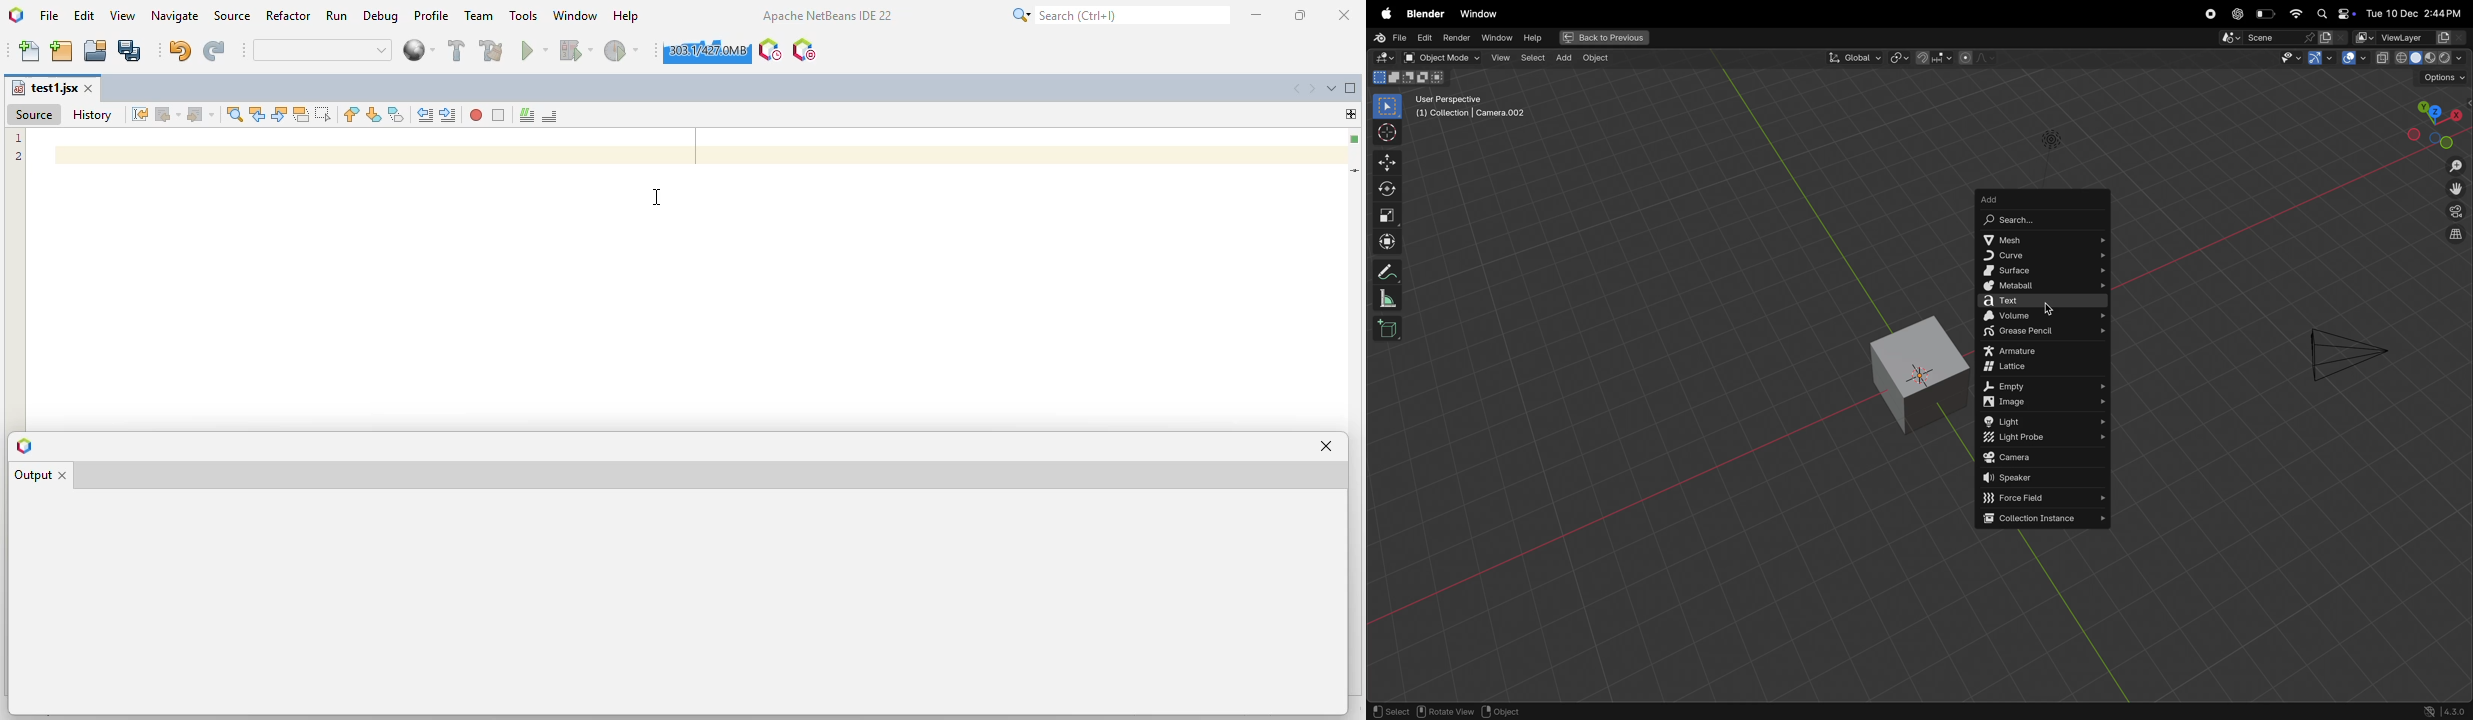 The height and width of the screenshot is (728, 2492). I want to click on Curve, so click(2042, 256).